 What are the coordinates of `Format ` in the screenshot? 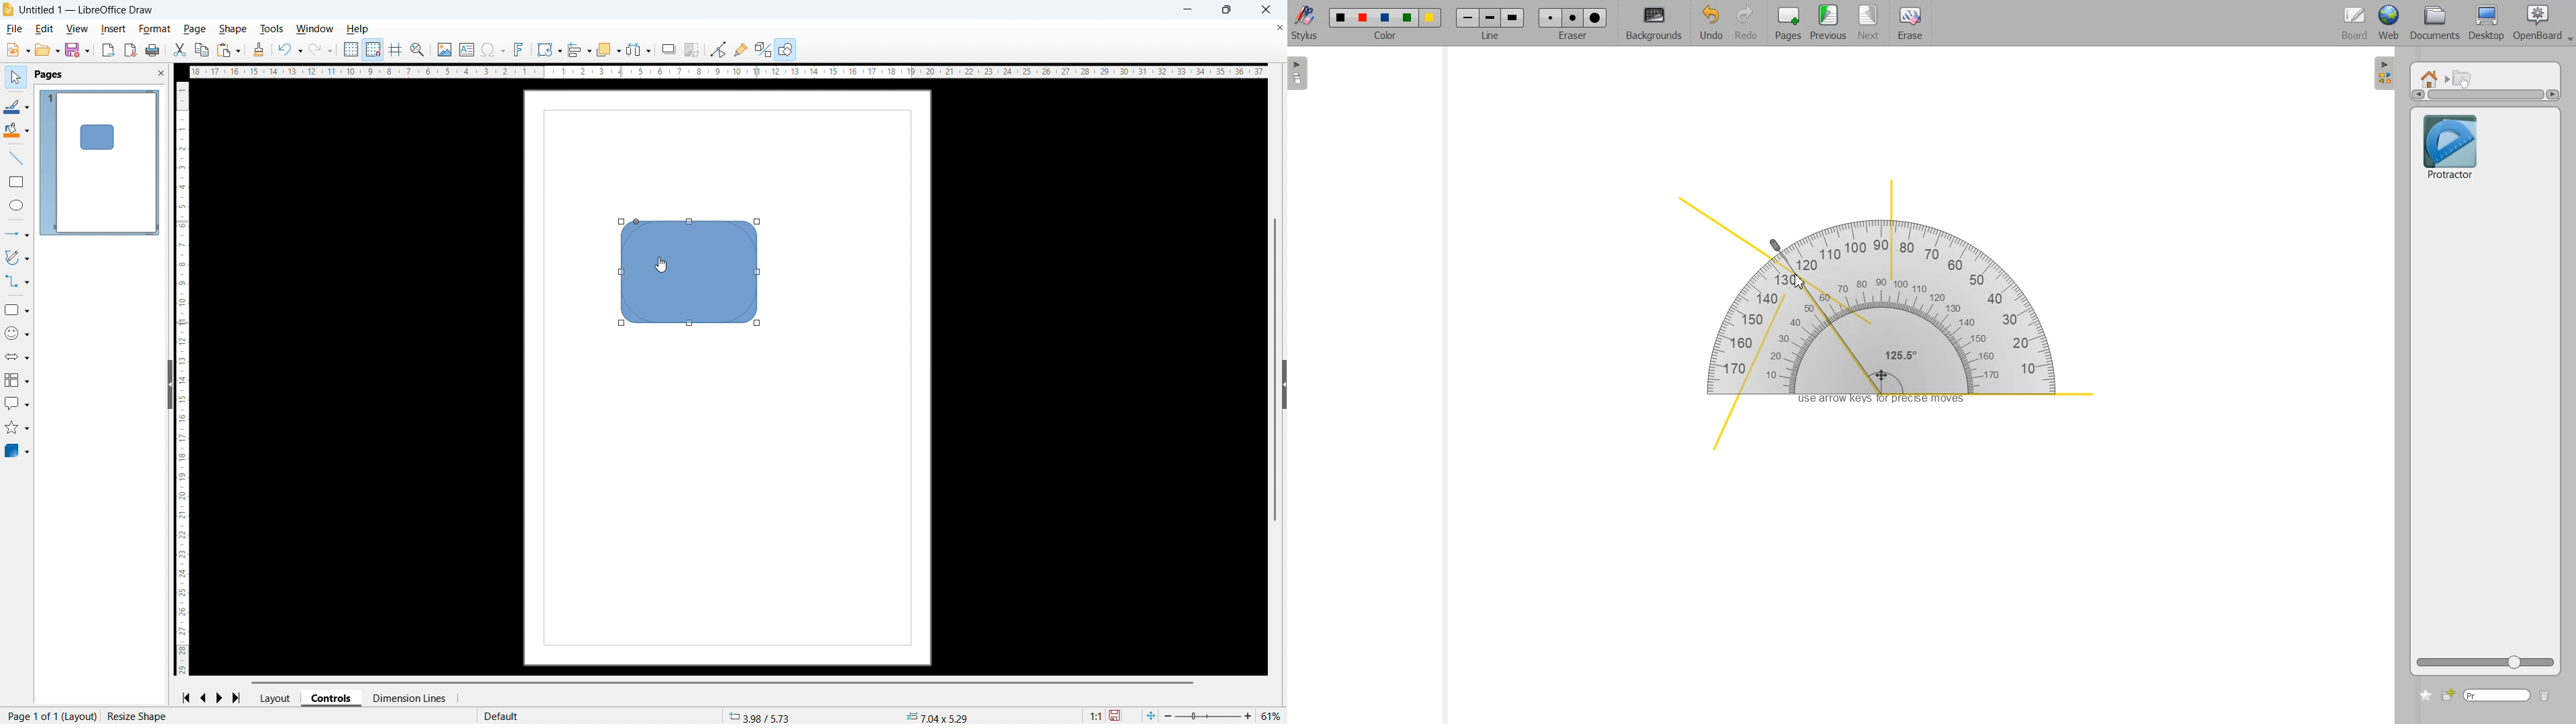 It's located at (155, 29).